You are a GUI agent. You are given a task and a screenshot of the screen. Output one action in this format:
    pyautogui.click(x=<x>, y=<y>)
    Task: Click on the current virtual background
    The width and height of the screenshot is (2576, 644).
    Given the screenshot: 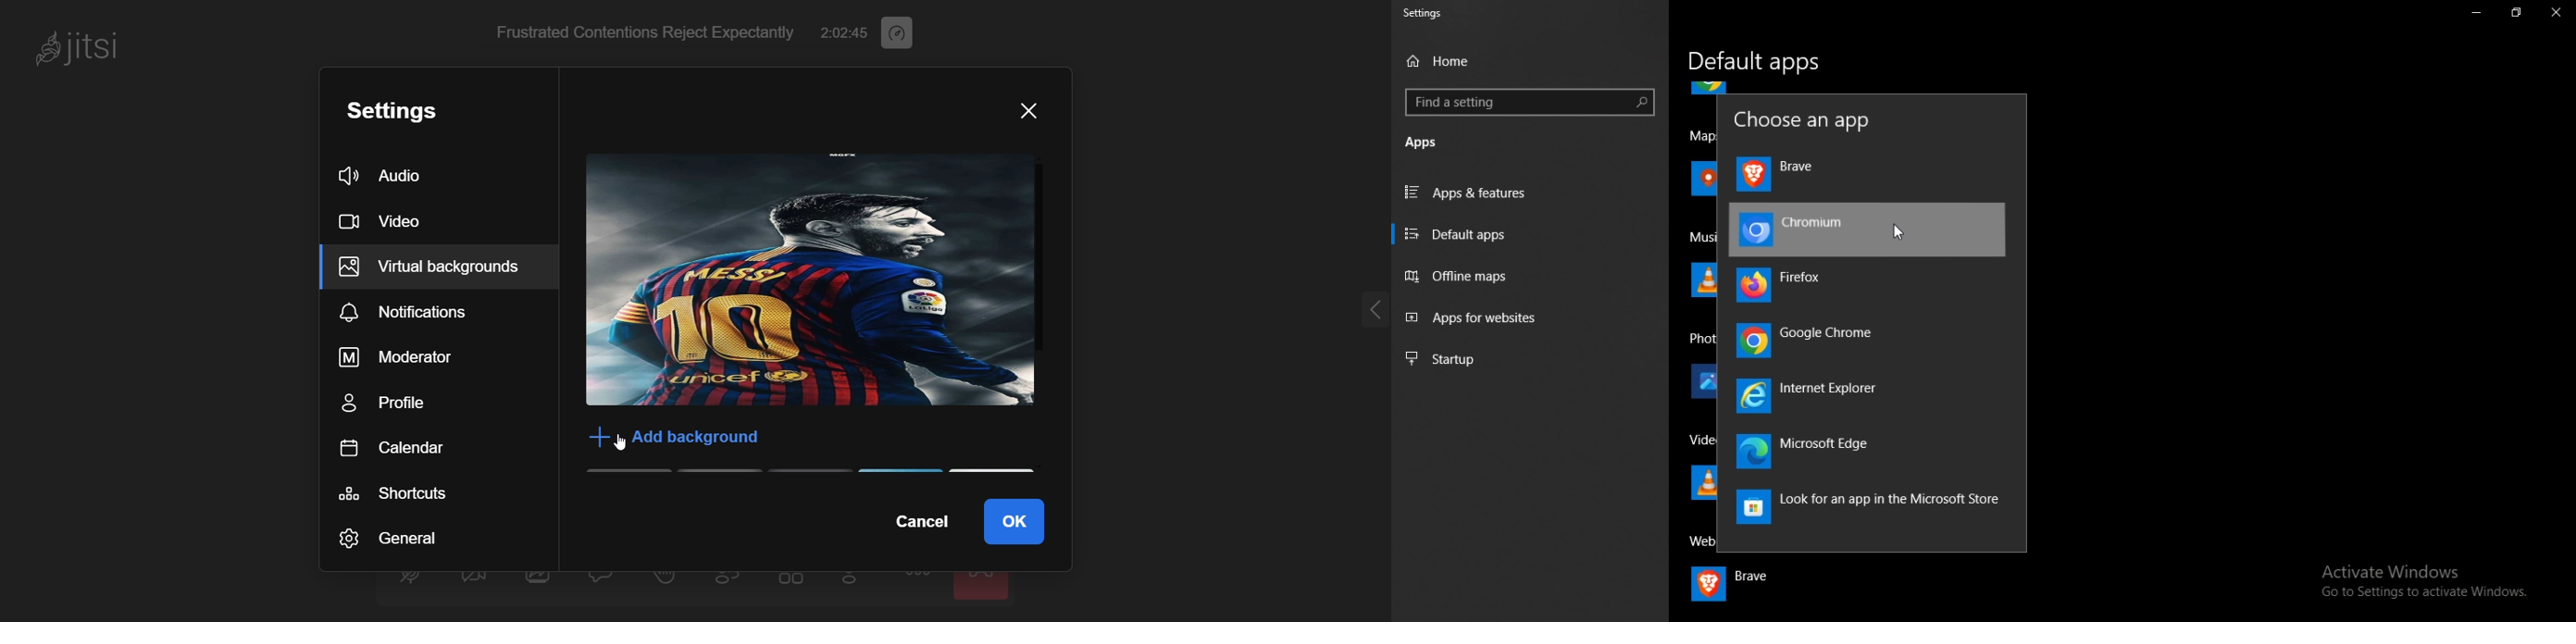 What is the action you would take?
    pyautogui.click(x=813, y=281)
    